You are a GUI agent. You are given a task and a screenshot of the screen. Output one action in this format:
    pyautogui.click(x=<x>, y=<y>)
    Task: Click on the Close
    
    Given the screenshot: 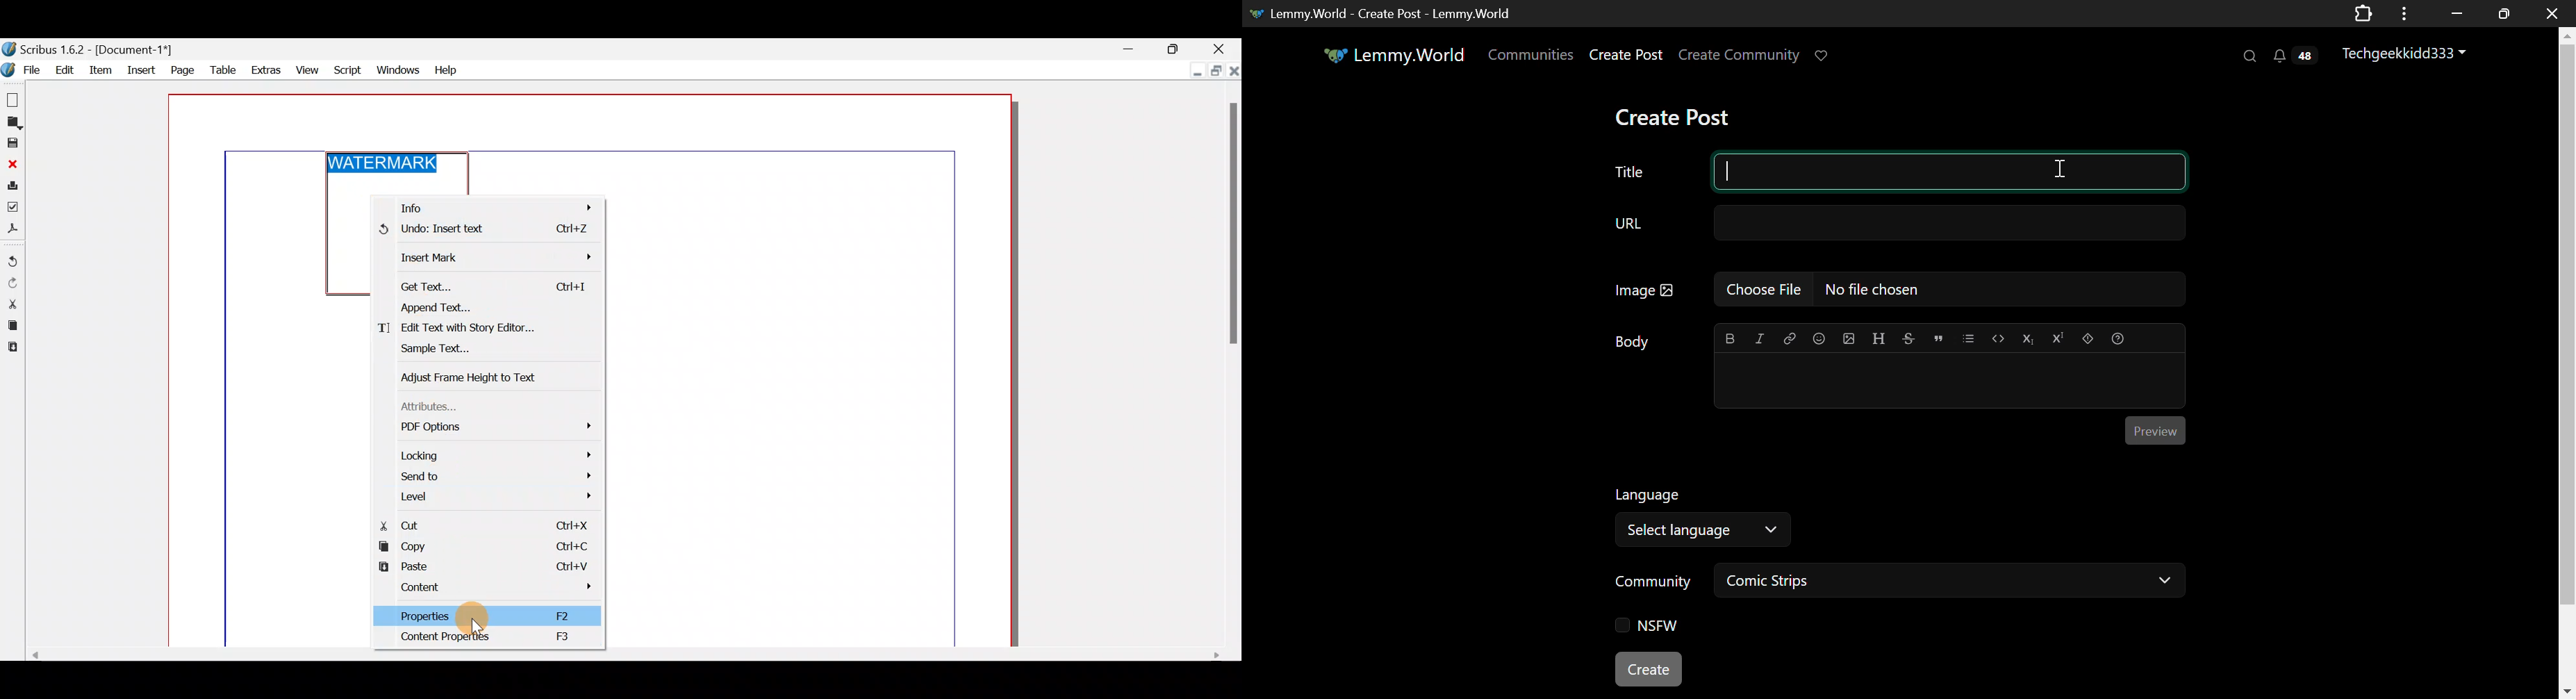 What is the action you would take?
    pyautogui.click(x=12, y=164)
    